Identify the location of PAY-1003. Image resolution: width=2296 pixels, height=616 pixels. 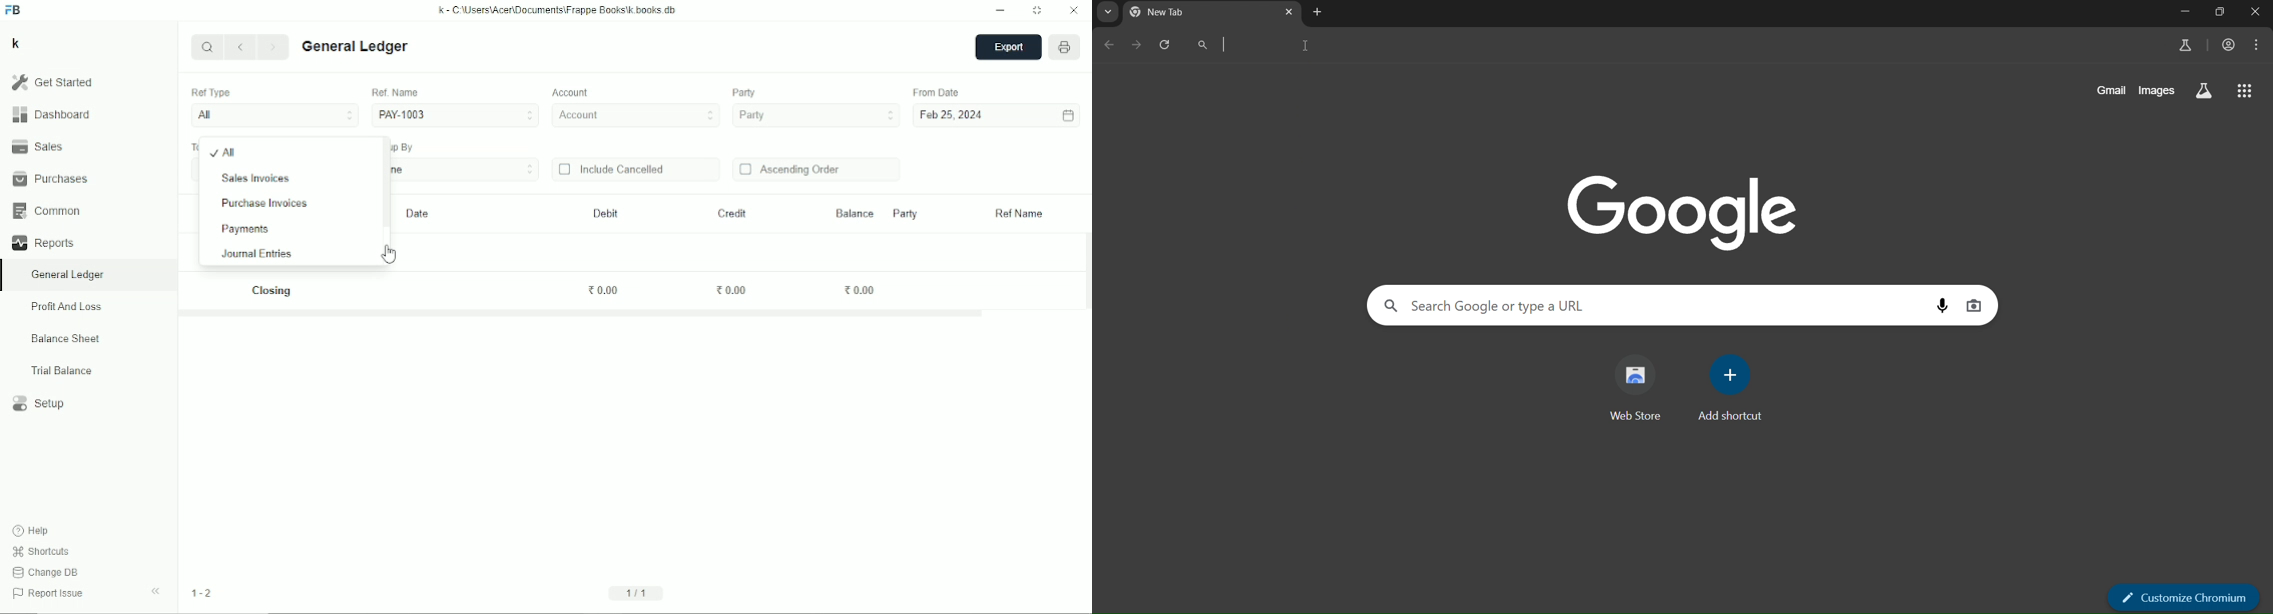
(455, 114).